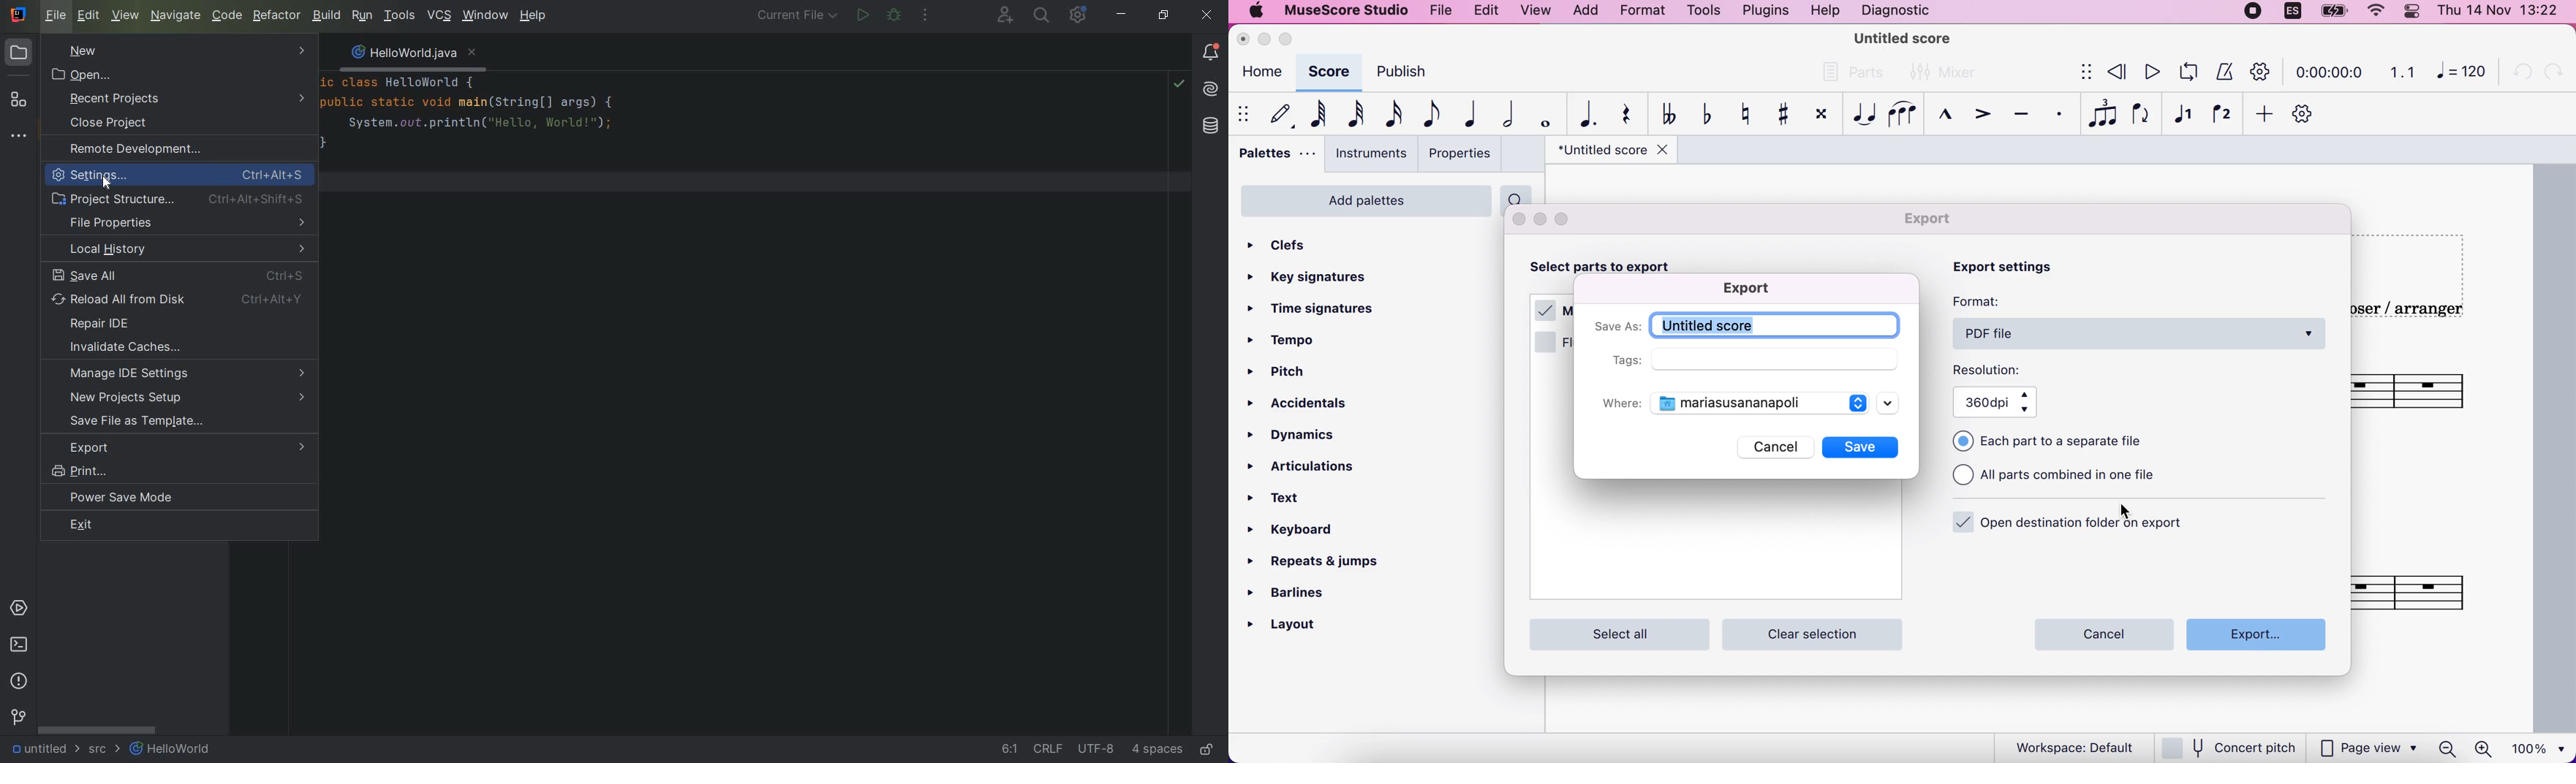 This screenshot has width=2576, height=784. Describe the element at coordinates (1098, 751) in the screenshot. I see `(UTF-8)file encoding)` at that location.